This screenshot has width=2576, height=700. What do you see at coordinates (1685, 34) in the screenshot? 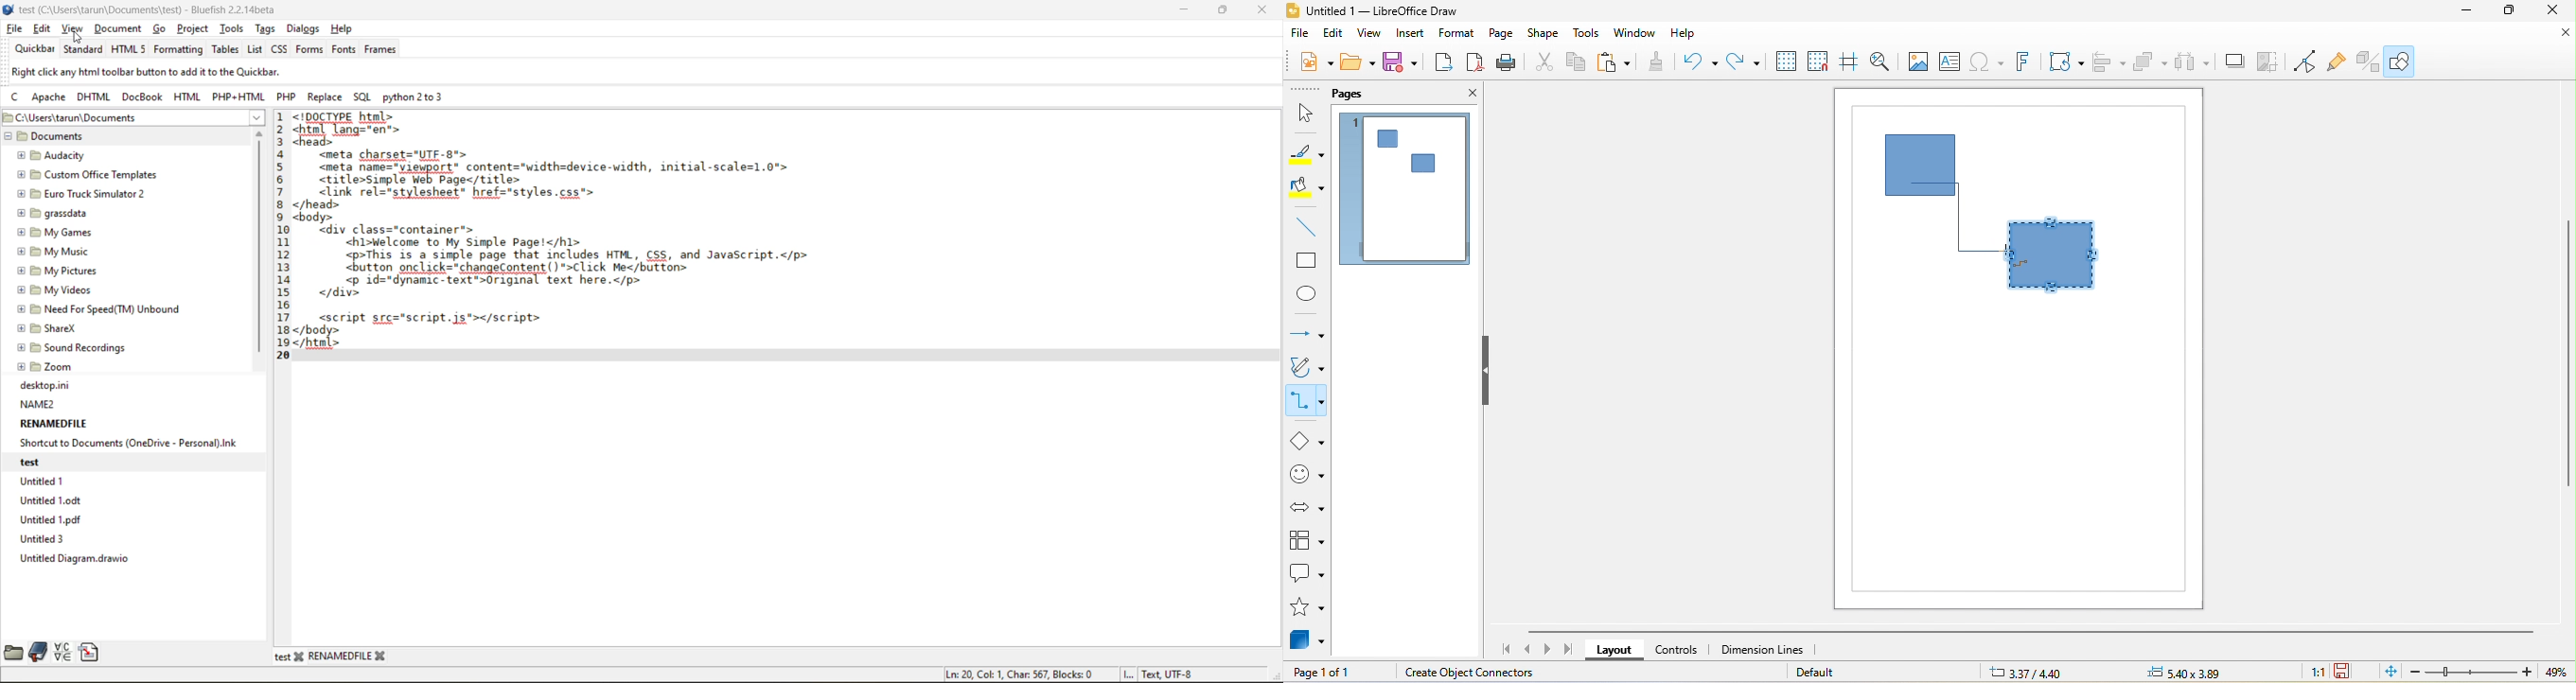
I see `help` at bounding box center [1685, 34].